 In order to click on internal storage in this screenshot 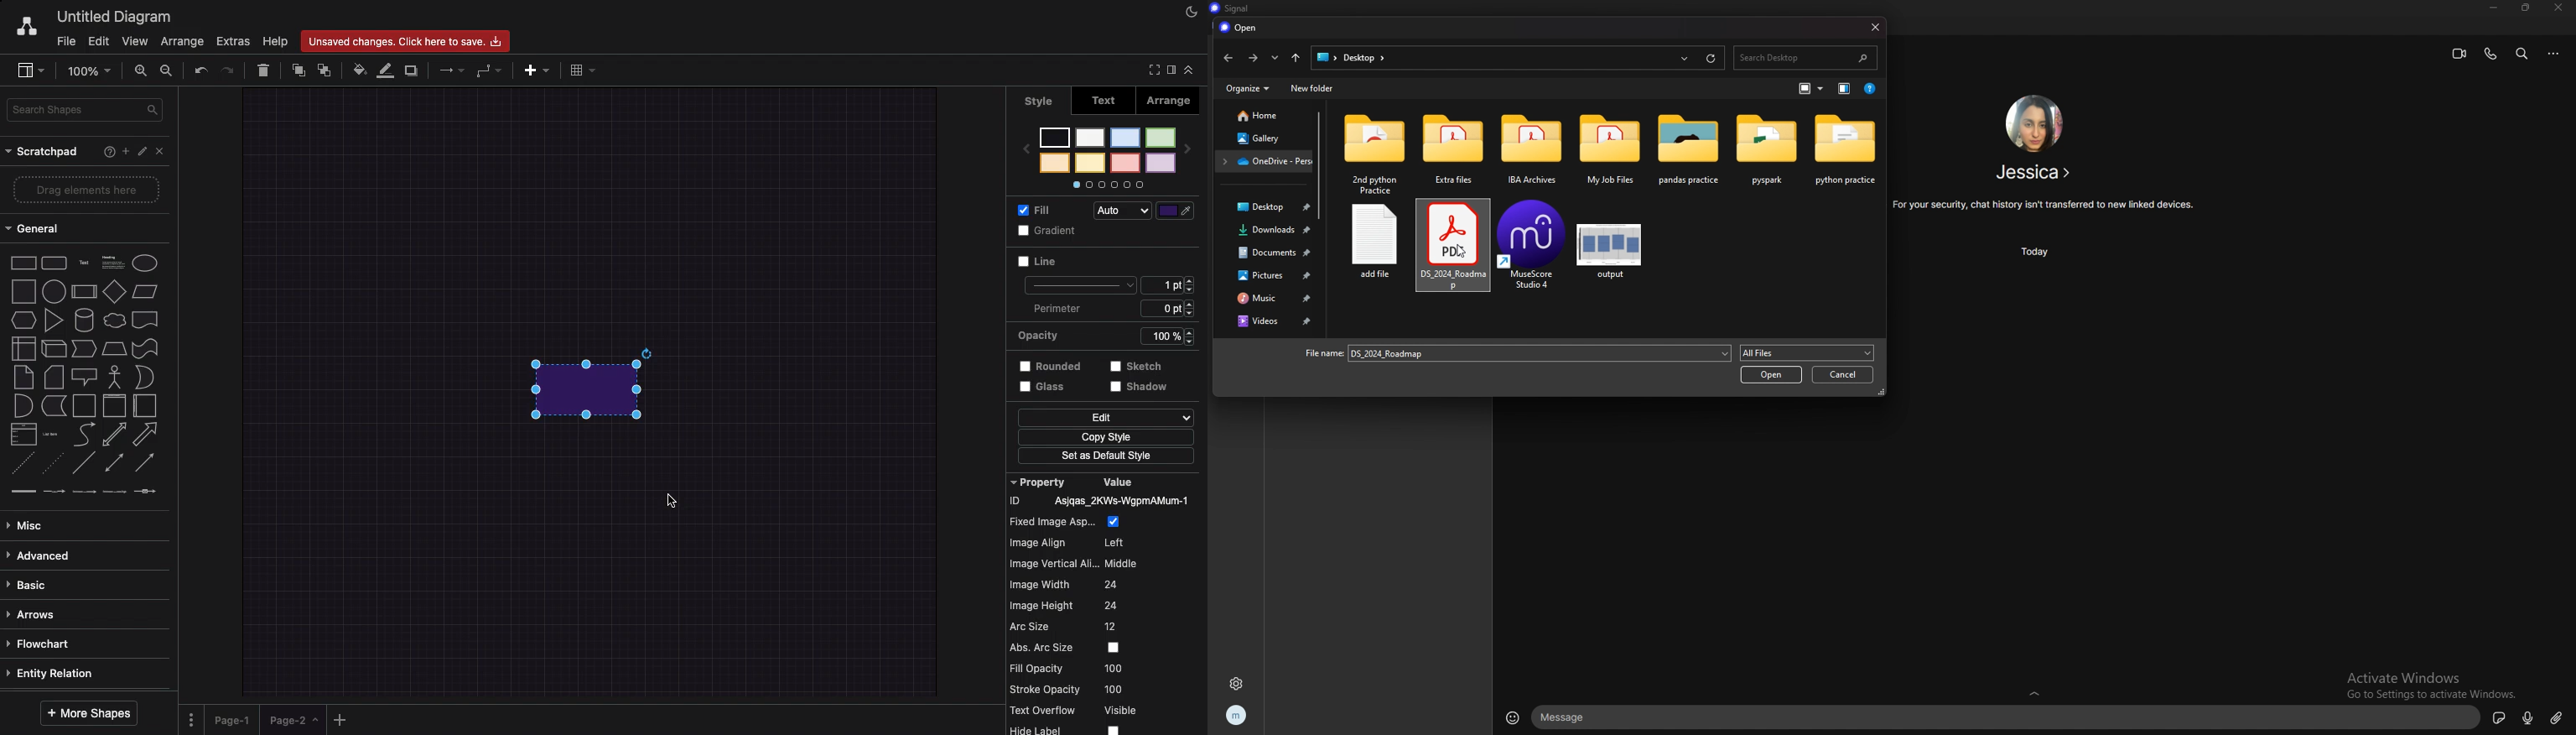, I will do `click(22, 347)`.